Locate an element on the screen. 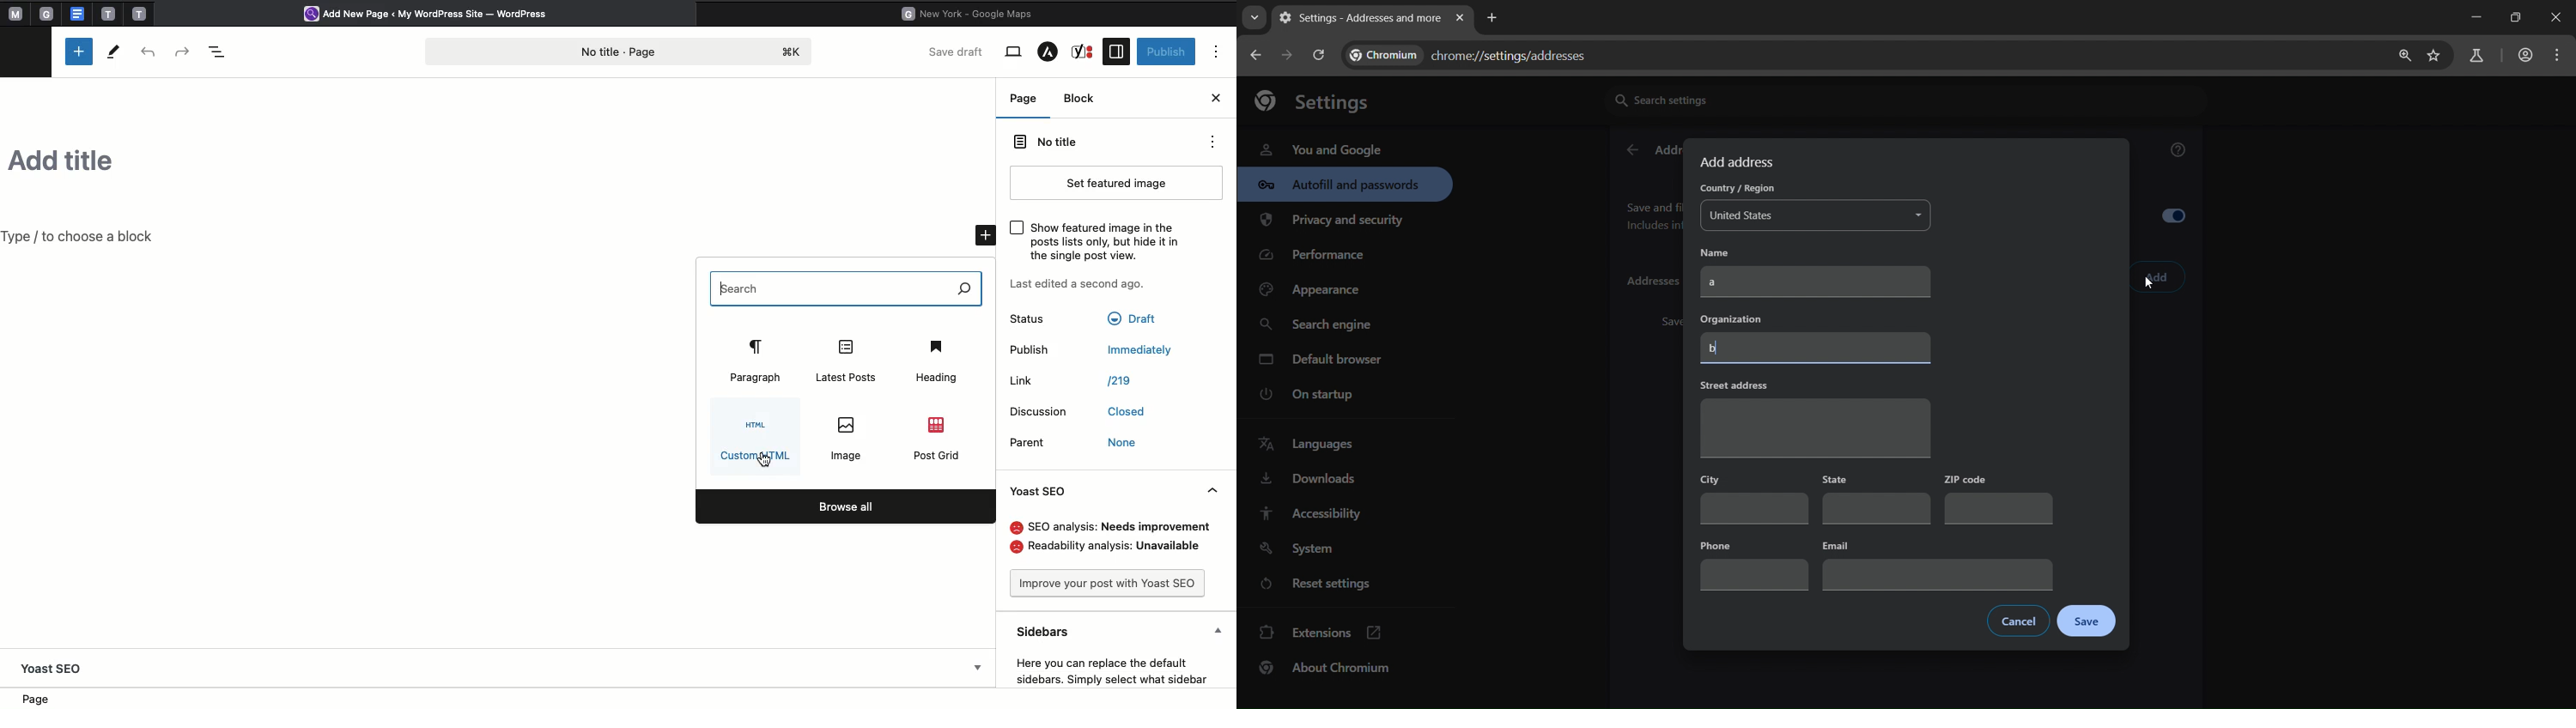 Image resolution: width=2576 pixels, height=728 pixels. Close is located at coordinates (1217, 96).